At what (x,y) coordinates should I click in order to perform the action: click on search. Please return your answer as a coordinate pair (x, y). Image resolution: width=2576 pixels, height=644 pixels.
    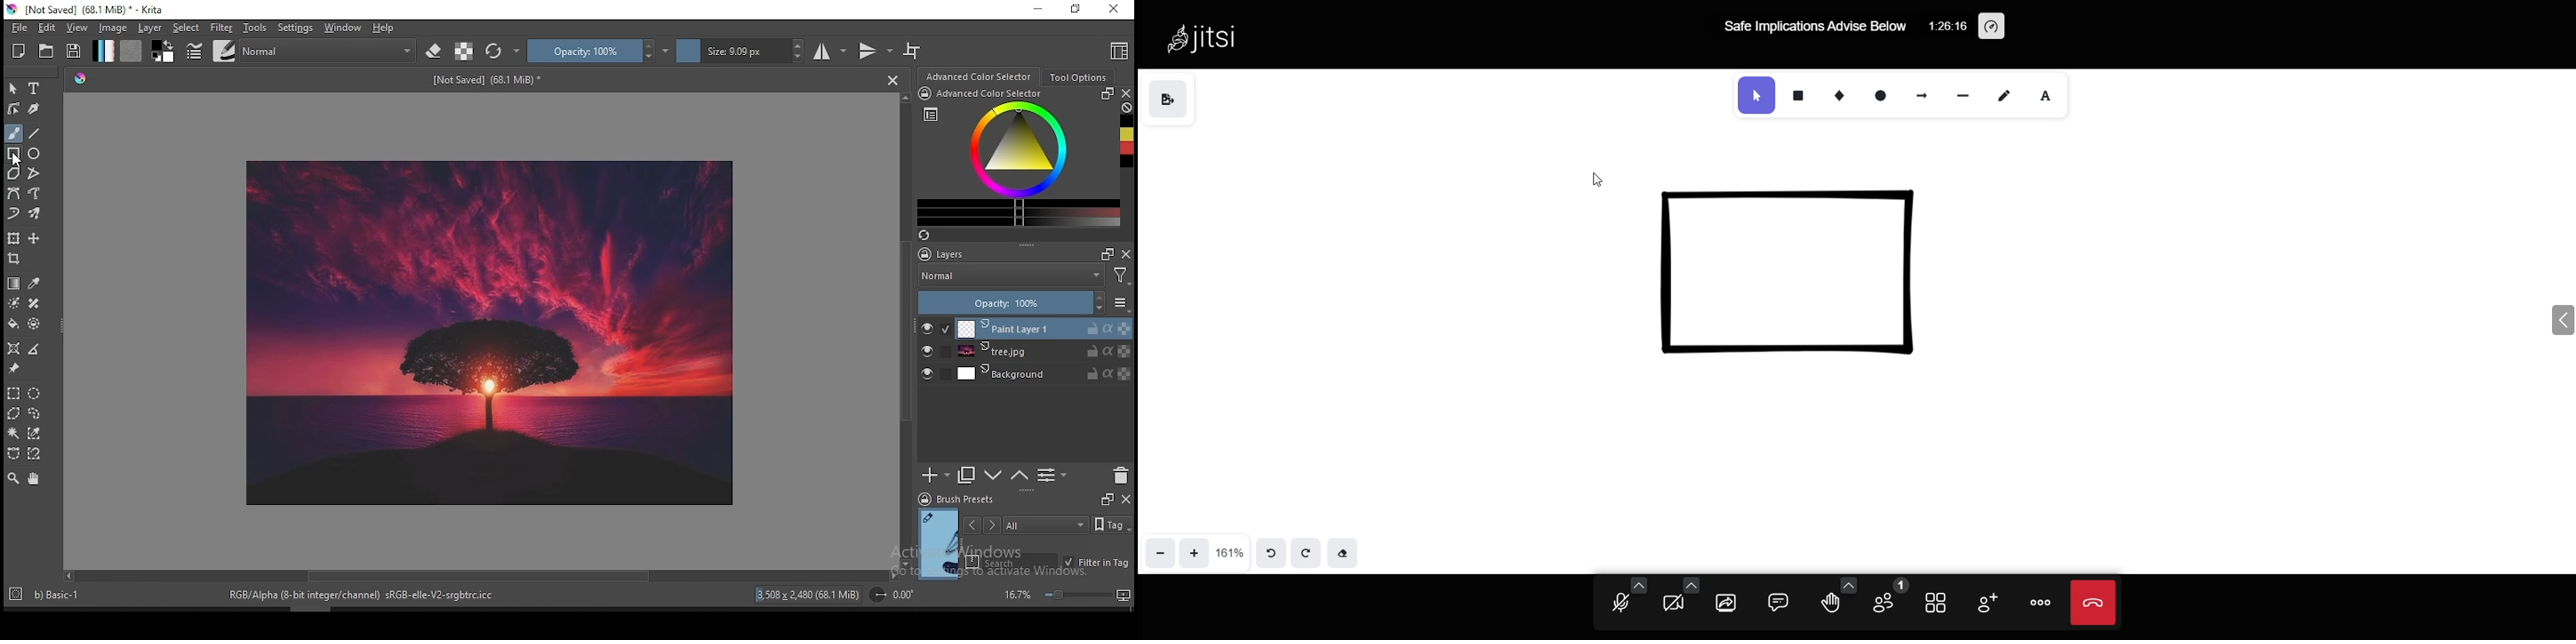
    Looking at the image, I should click on (1012, 561).